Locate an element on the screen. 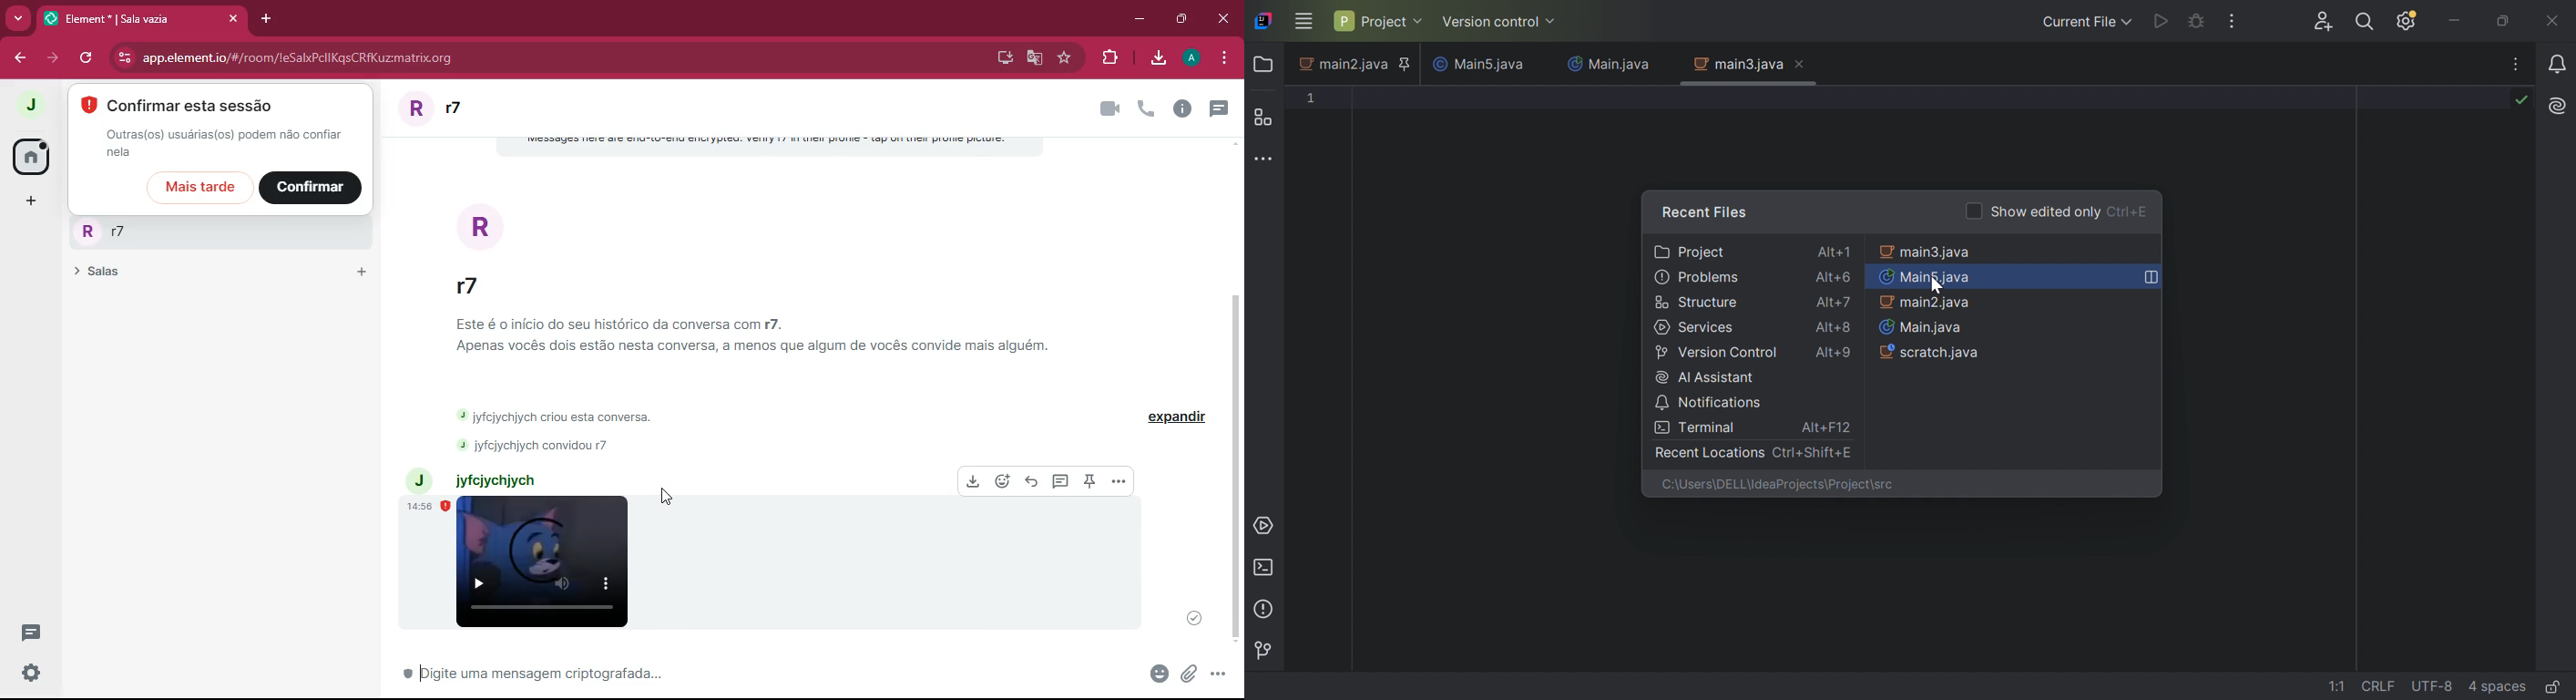 This screenshot has width=2576, height=700. Current file is located at coordinates (2088, 22).